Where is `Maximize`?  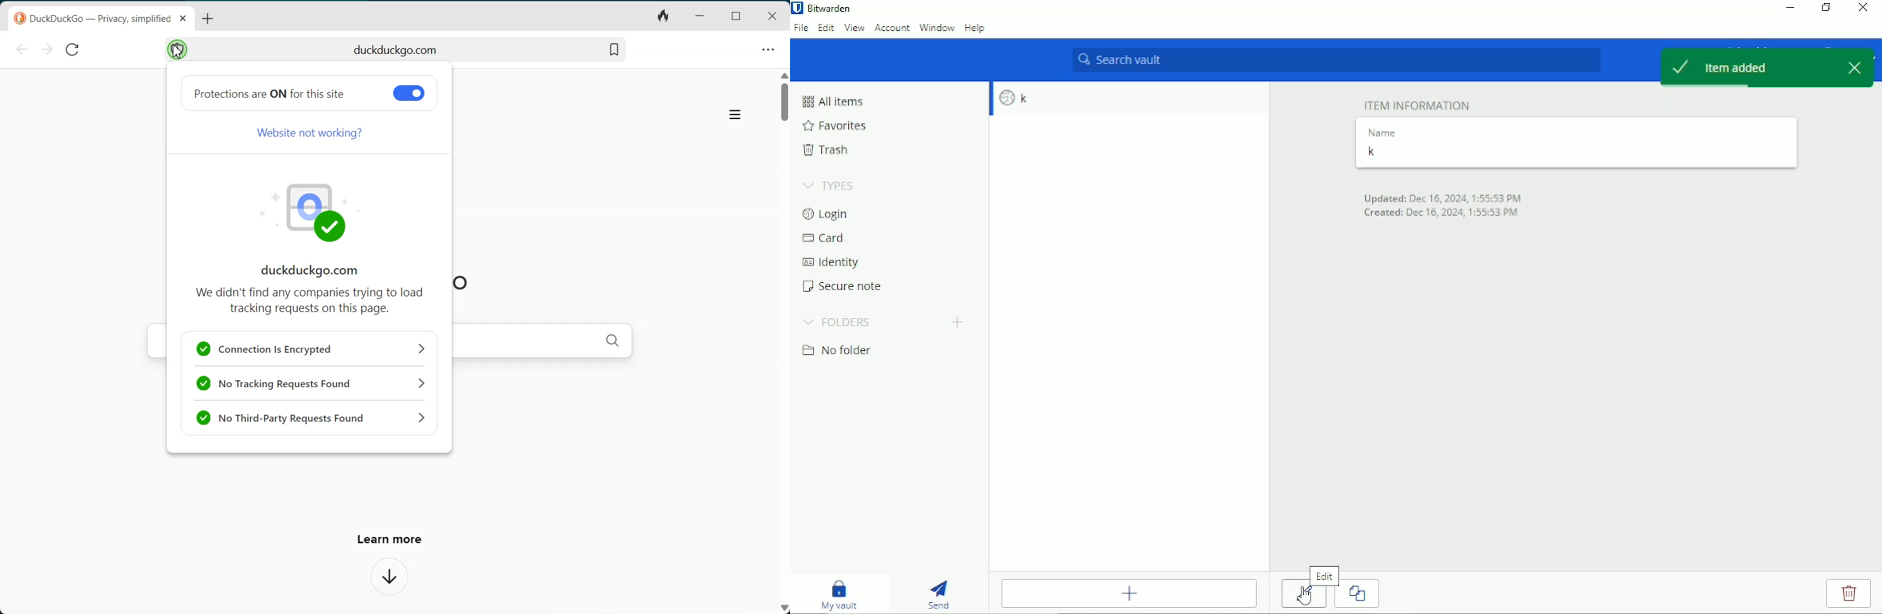
Maximize is located at coordinates (736, 15).